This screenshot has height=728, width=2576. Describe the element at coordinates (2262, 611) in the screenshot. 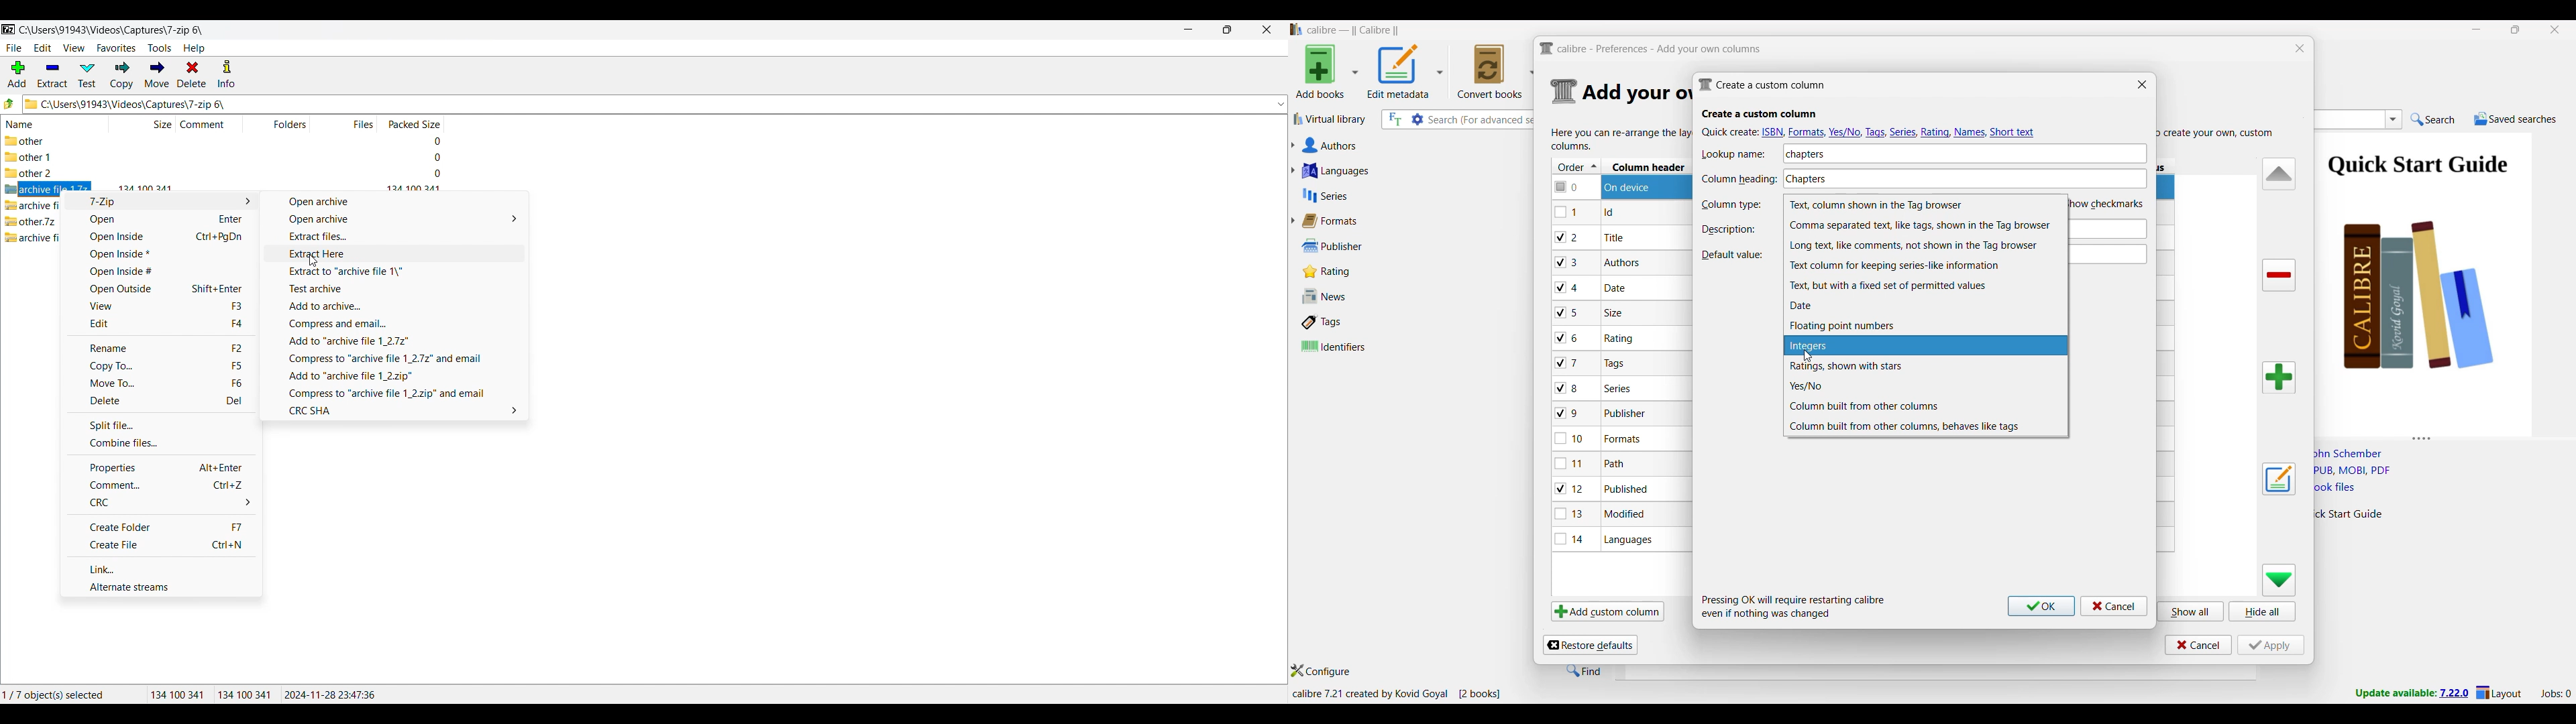

I see `Hide all` at that location.